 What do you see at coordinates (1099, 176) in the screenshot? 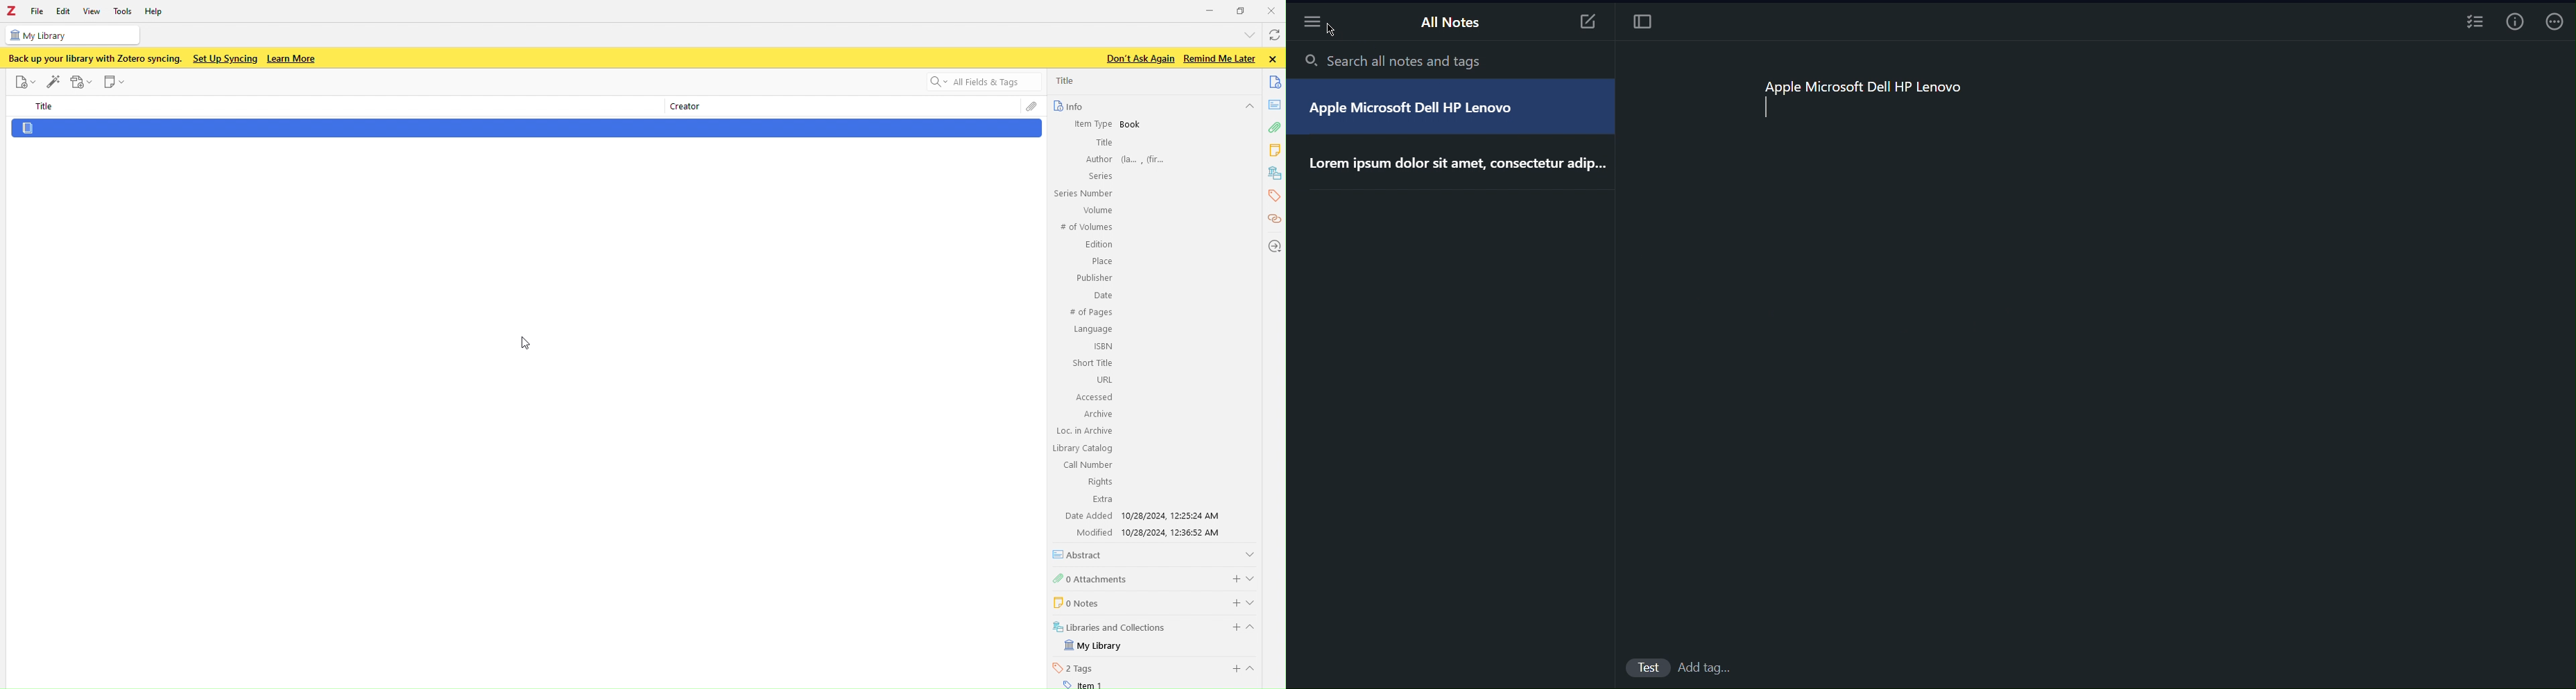
I see `Series` at bounding box center [1099, 176].